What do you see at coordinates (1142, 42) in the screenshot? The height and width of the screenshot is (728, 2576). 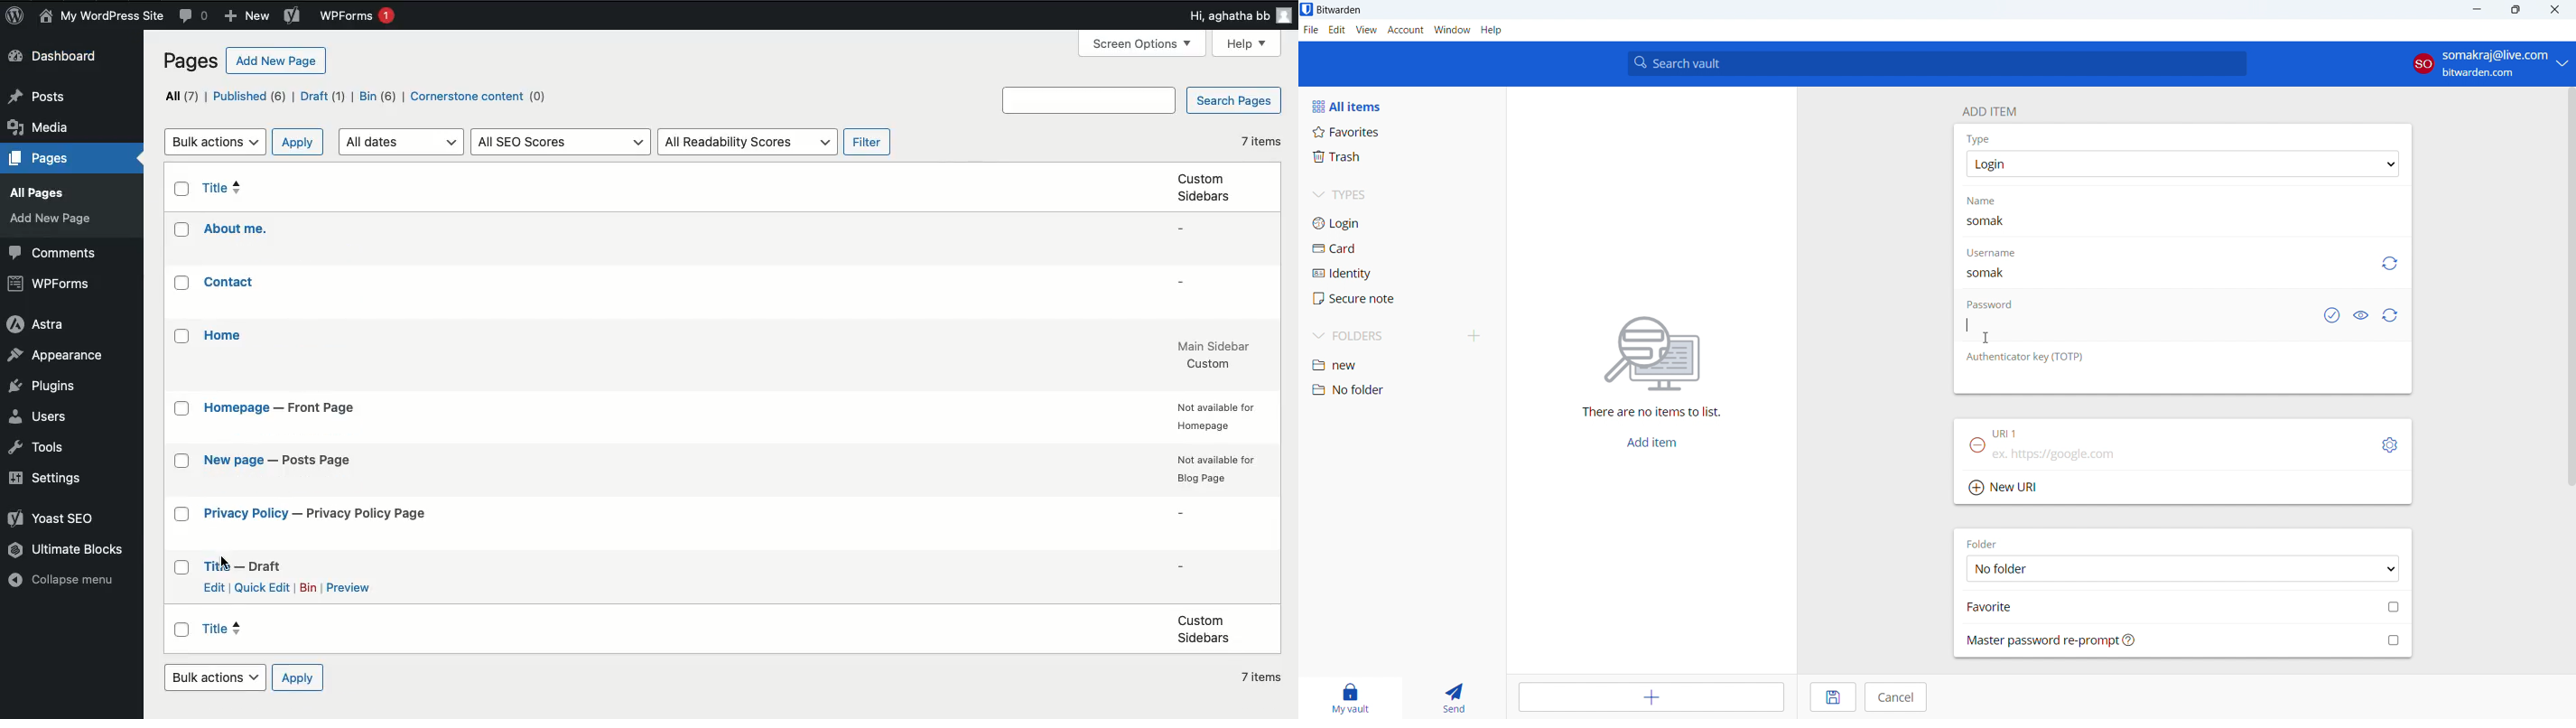 I see `Screen options` at bounding box center [1142, 42].